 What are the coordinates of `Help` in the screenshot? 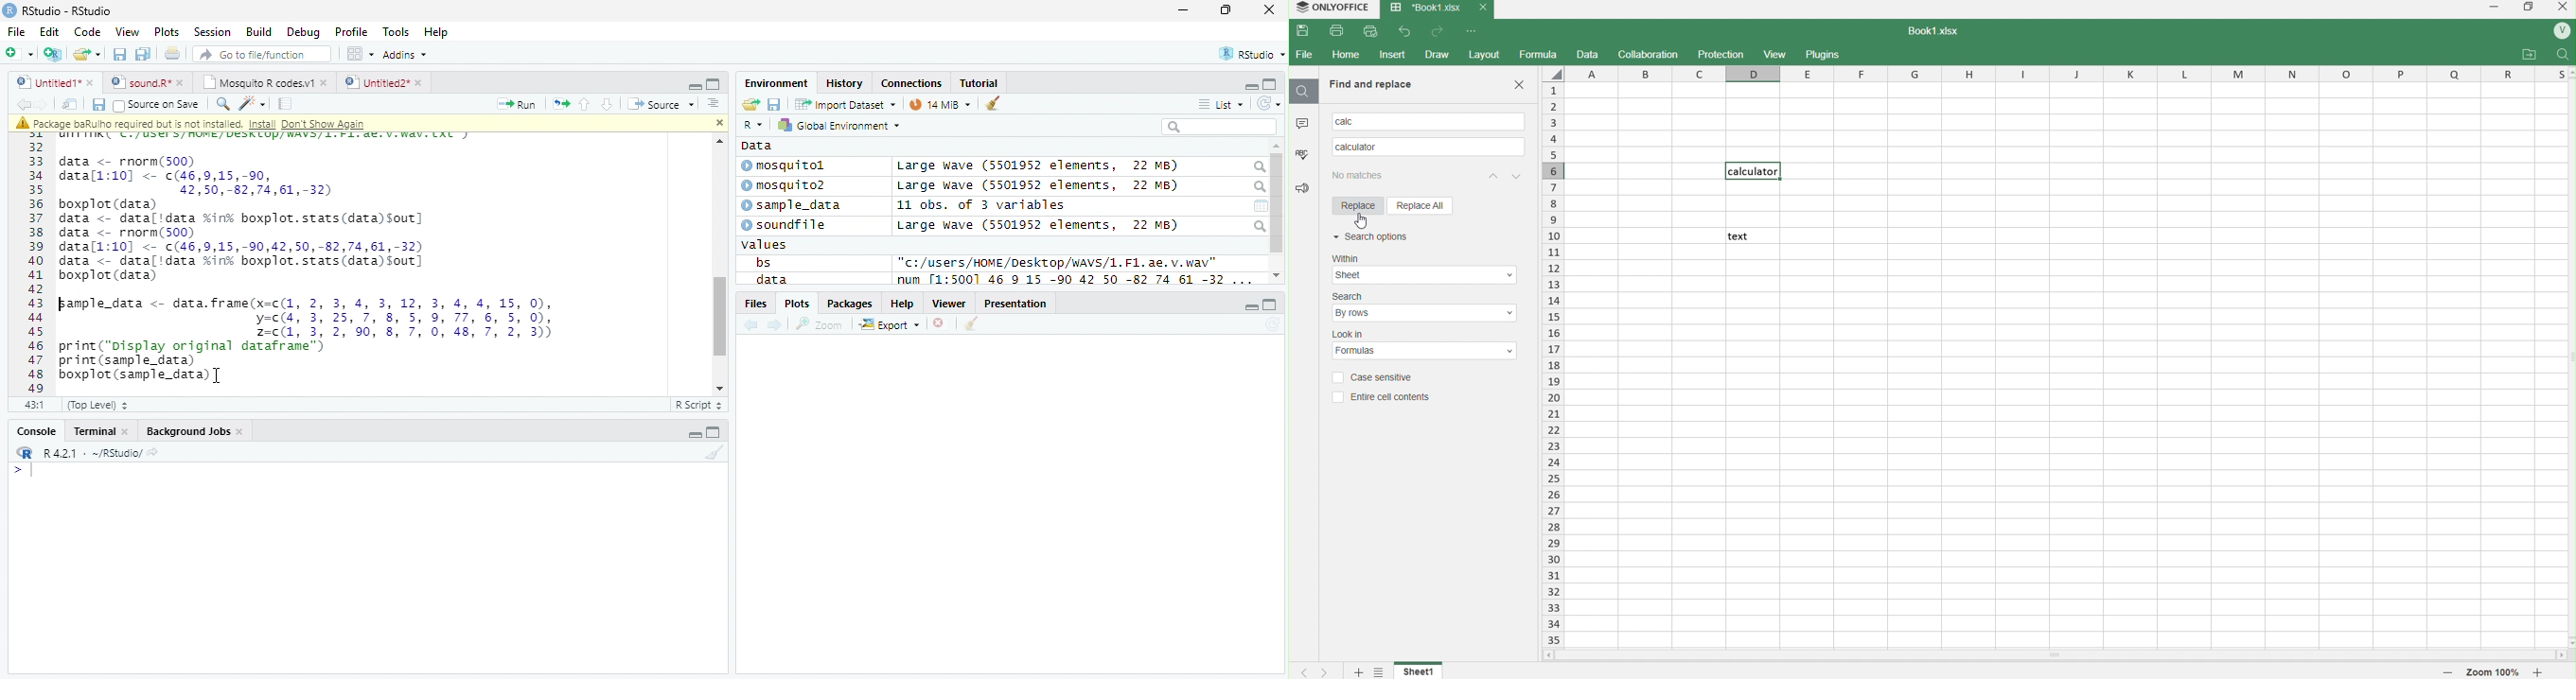 It's located at (903, 303).